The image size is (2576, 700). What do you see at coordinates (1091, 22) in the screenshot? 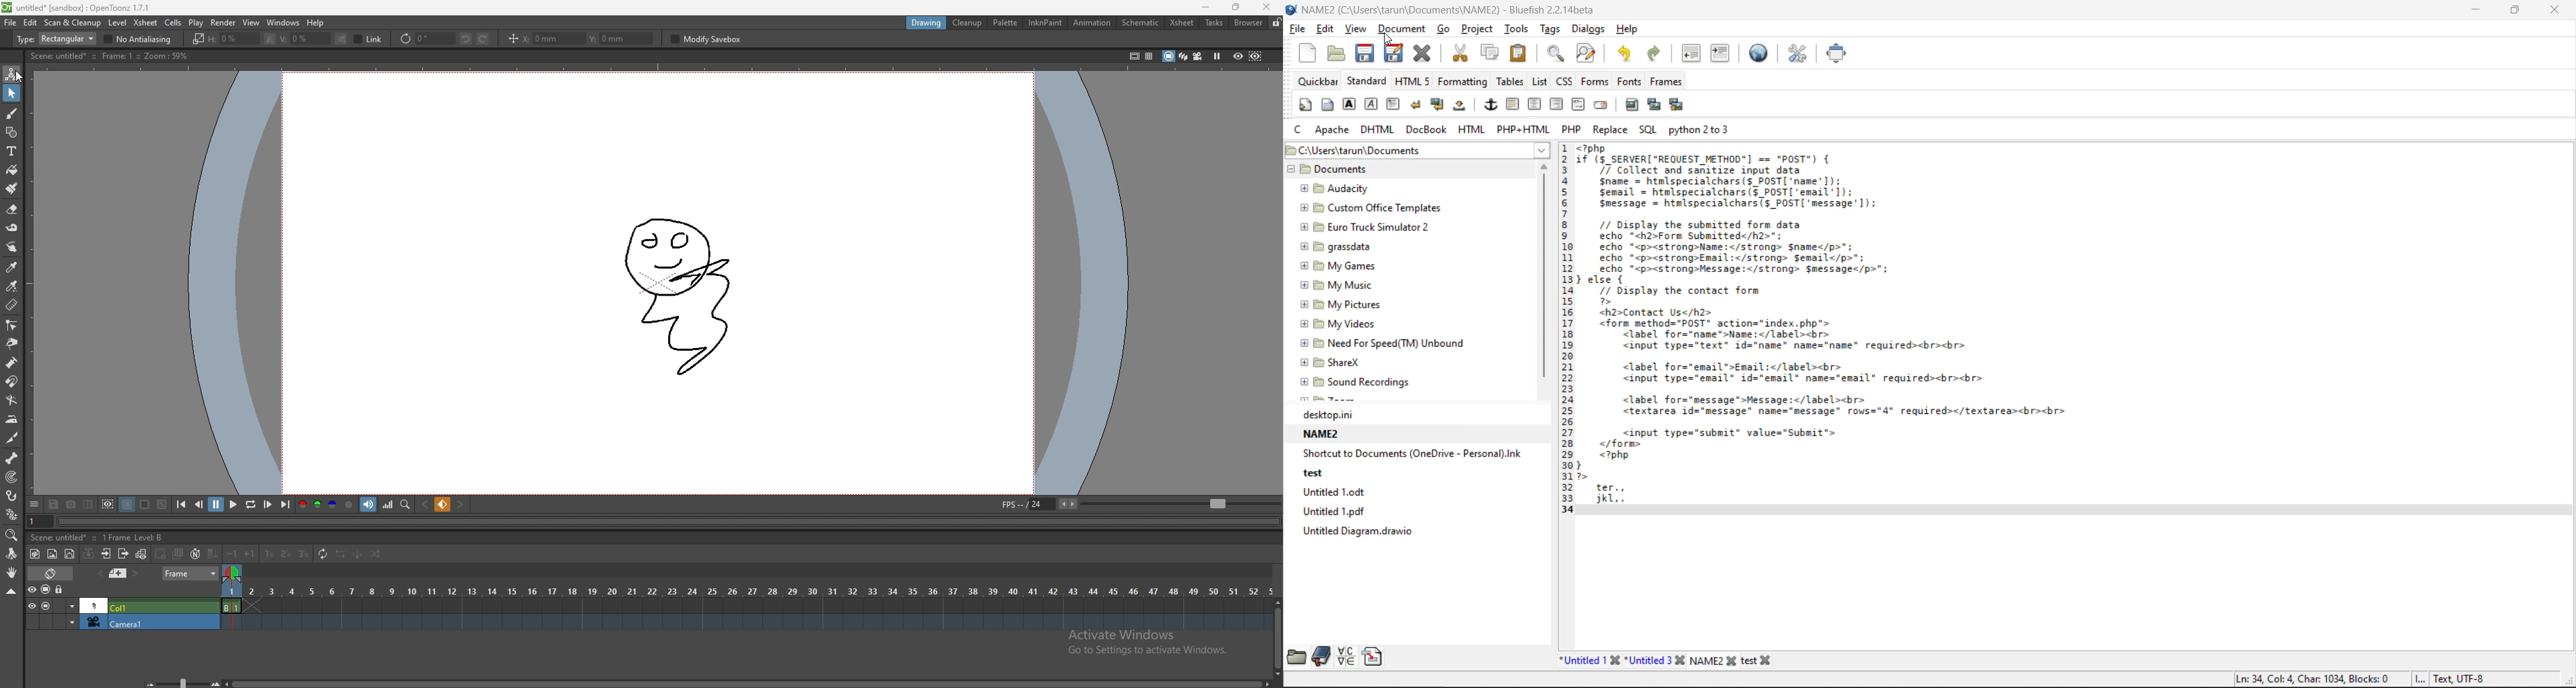
I see `animation` at bounding box center [1091, 22].